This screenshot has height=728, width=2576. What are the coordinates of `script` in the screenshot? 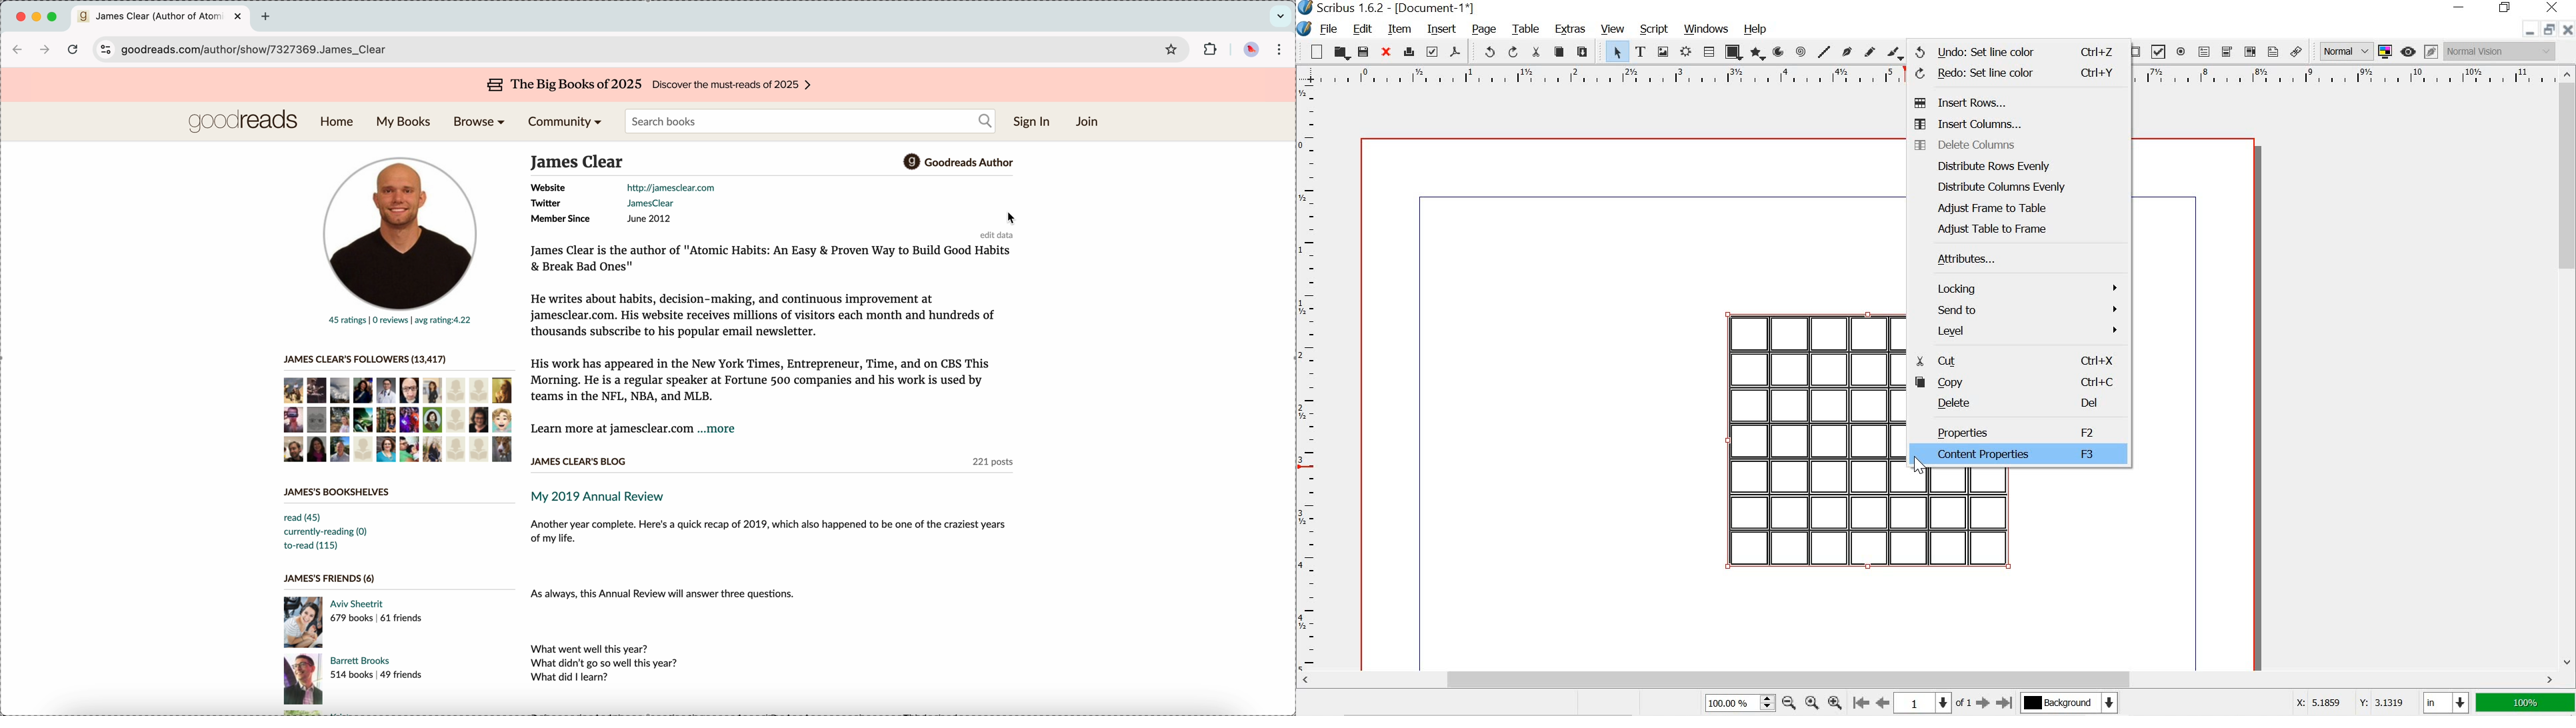 It's located at (1655, 30).